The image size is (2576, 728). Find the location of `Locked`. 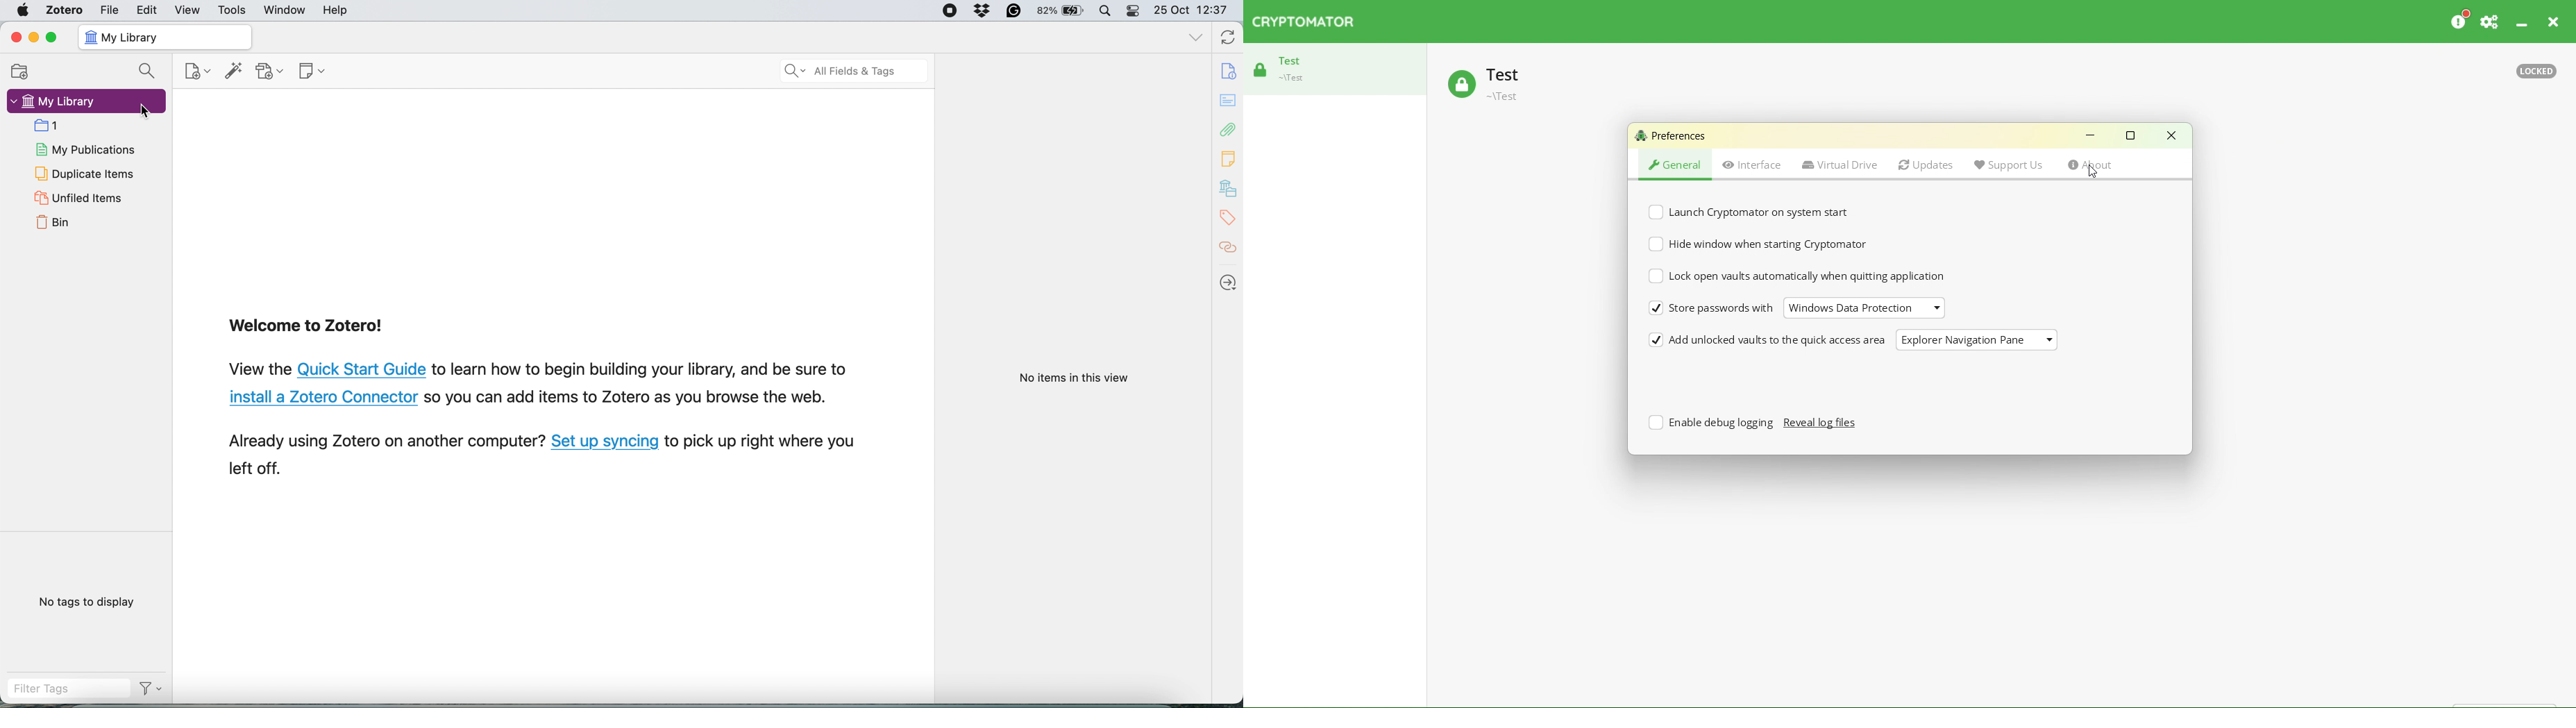

Locked is located at coordinates (2536, 69).